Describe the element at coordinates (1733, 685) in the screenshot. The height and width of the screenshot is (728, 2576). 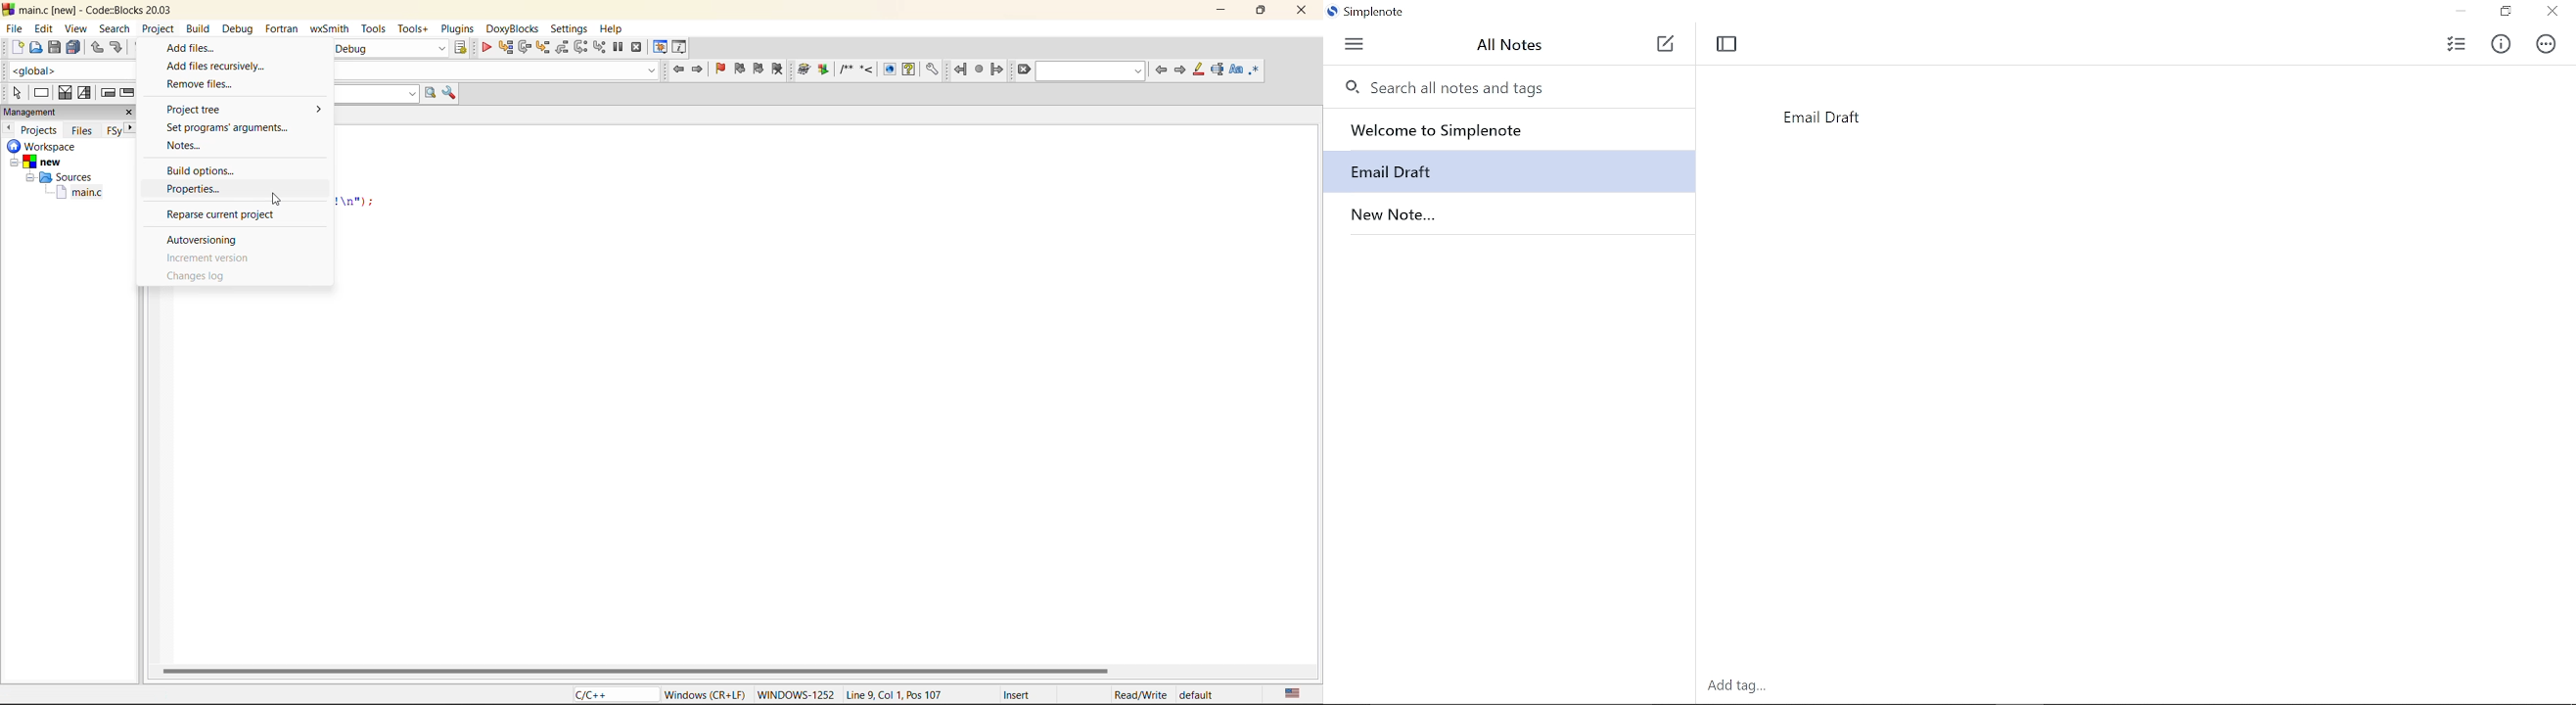
I see `Add tag` at that location.